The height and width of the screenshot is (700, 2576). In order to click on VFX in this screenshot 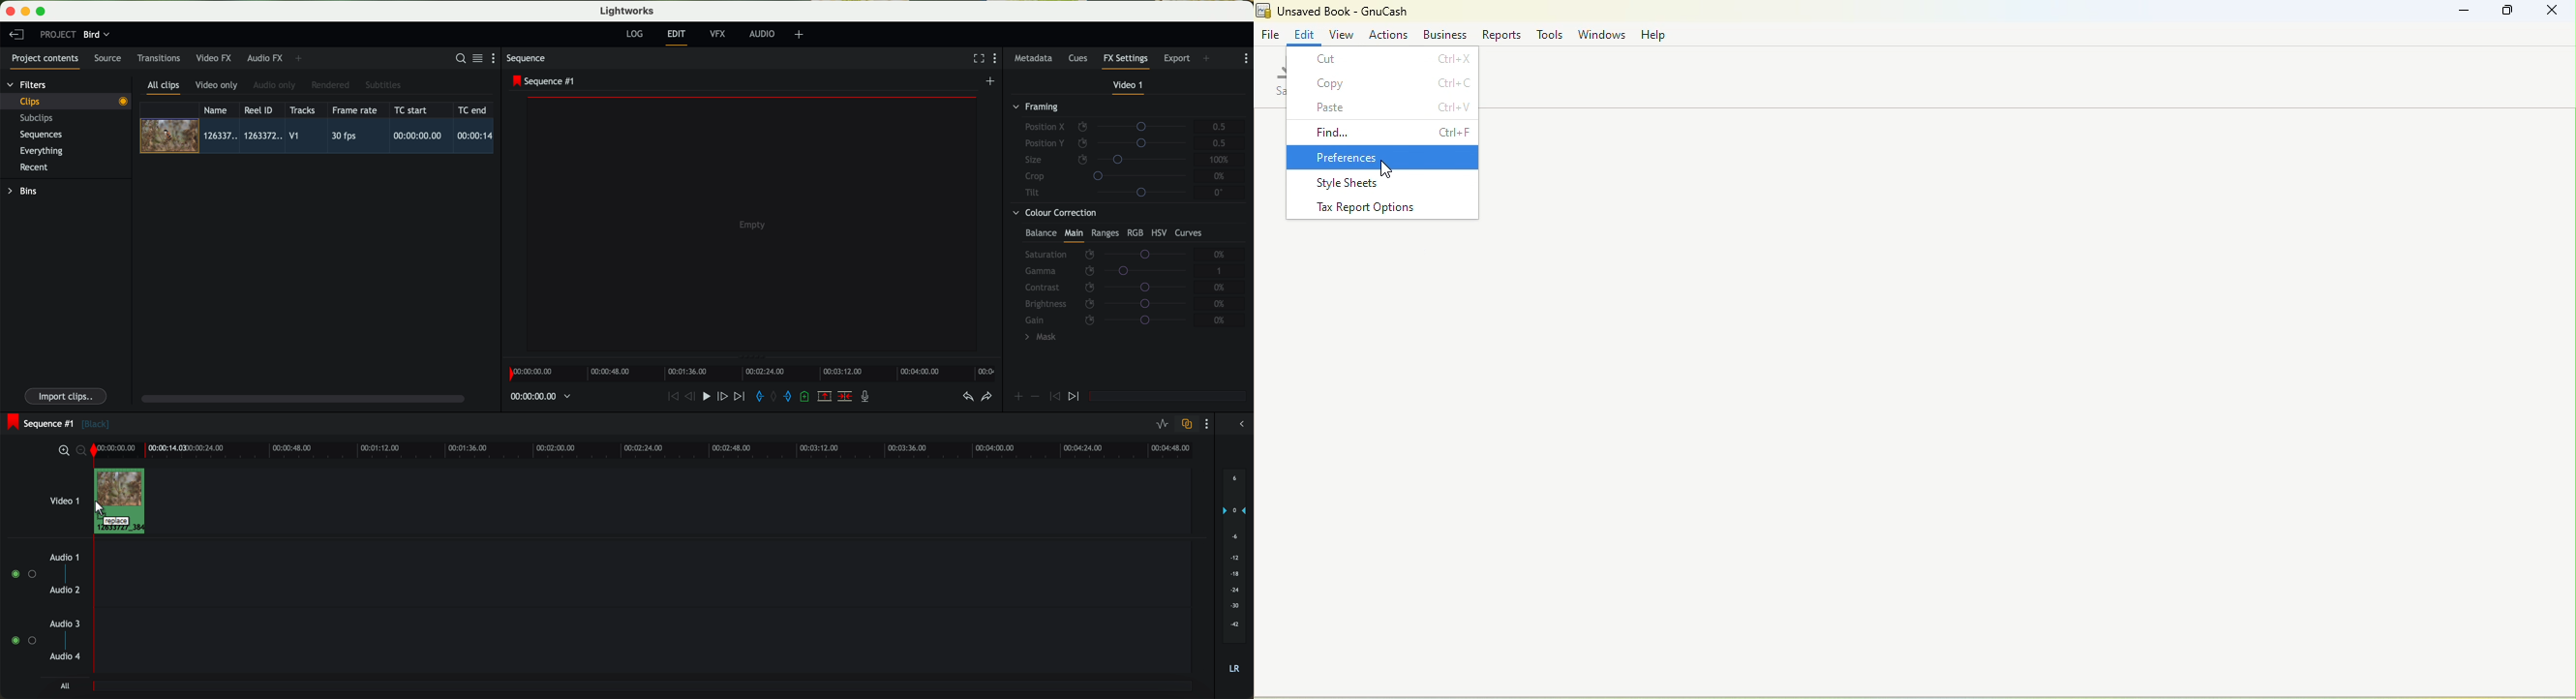, I will do `click(720, 34)`.